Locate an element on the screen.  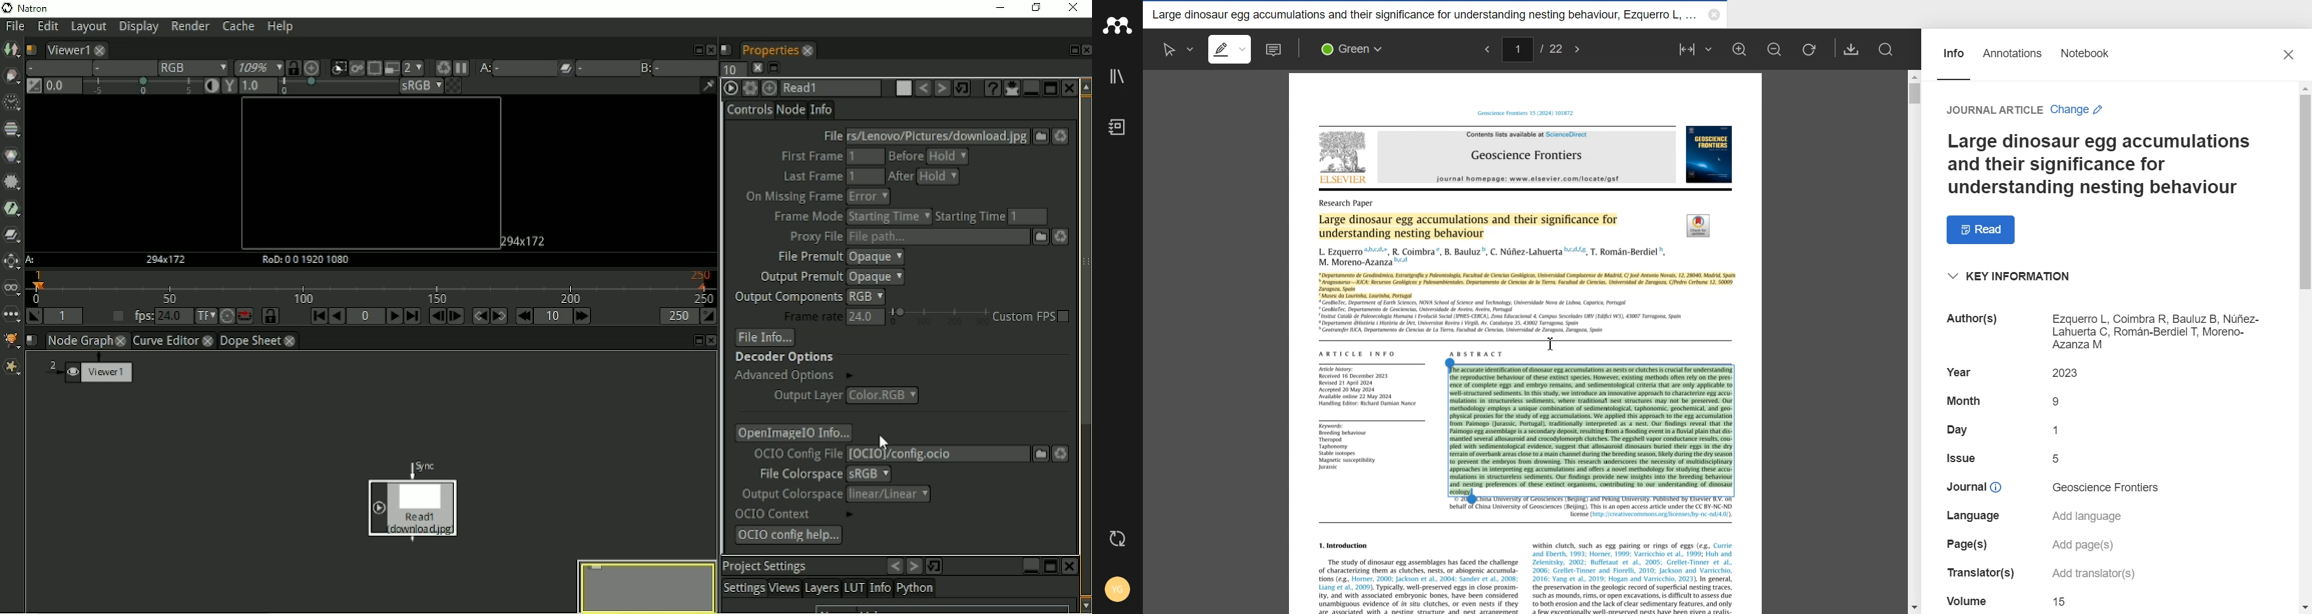
Highlighted Text is located at coordinates (1471, 226).